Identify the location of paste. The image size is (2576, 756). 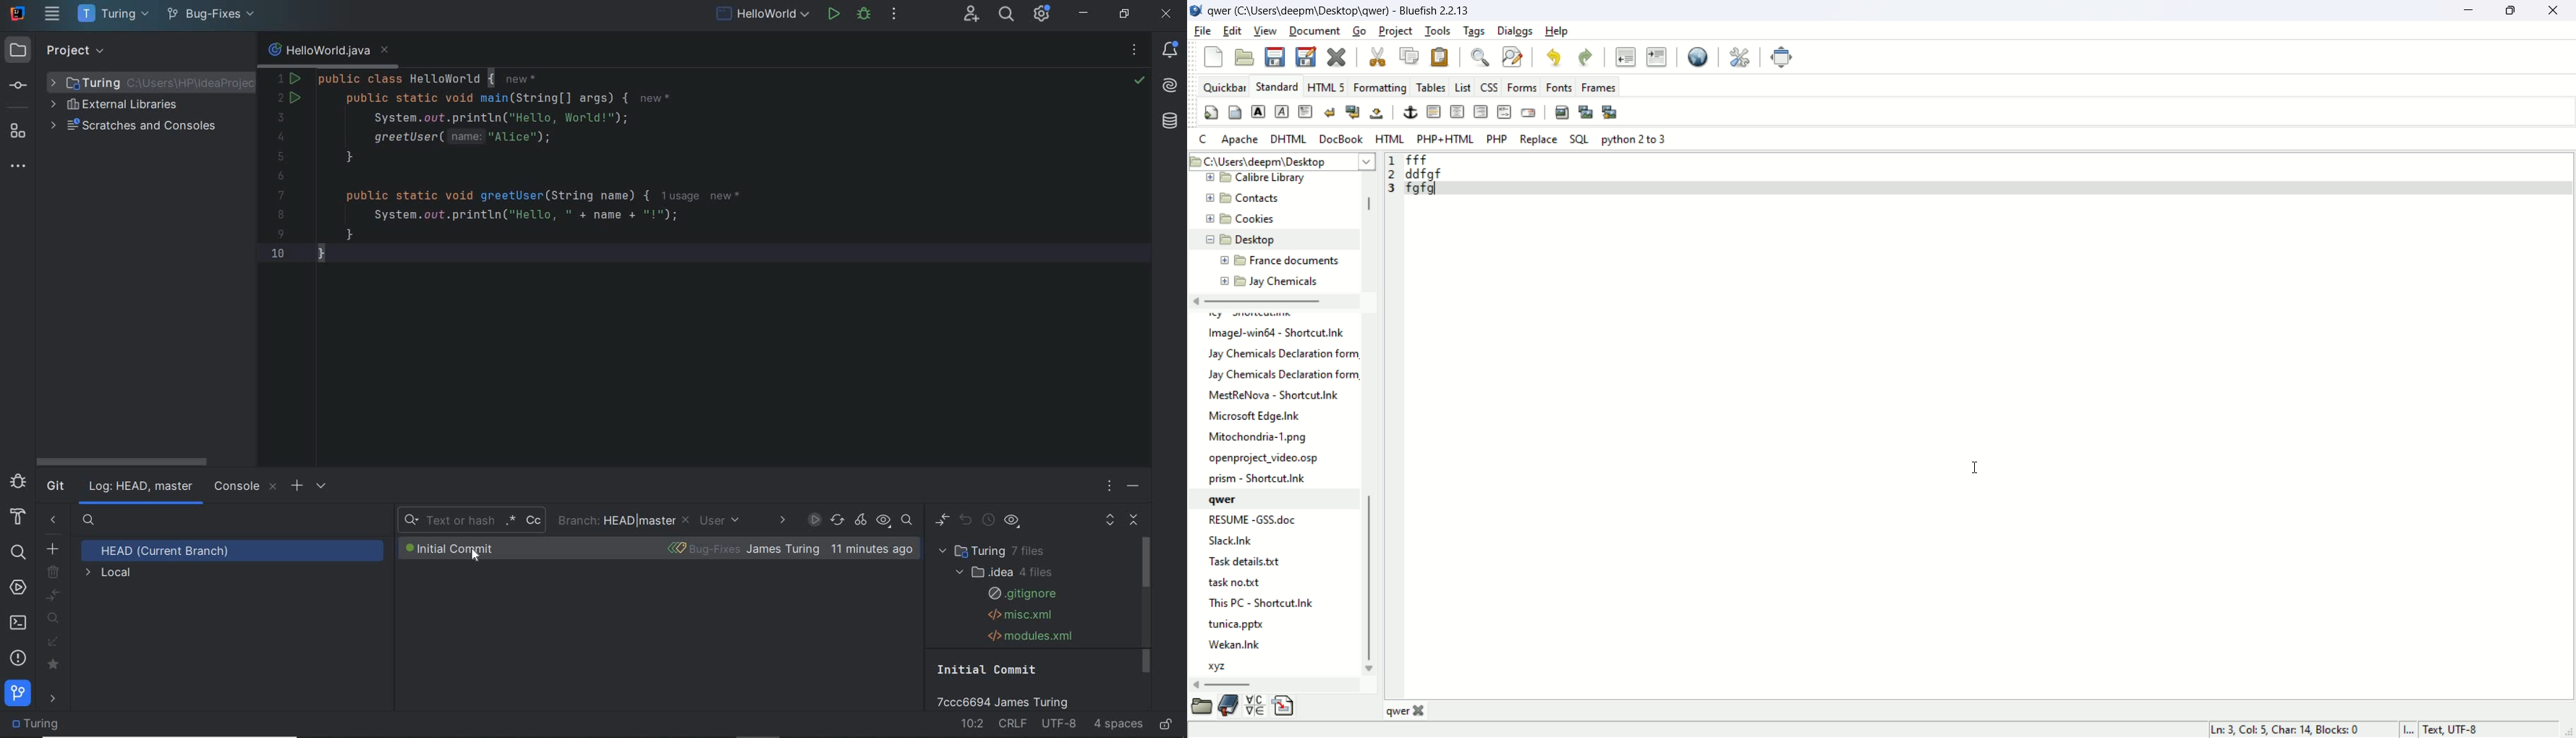
(1441, 59).